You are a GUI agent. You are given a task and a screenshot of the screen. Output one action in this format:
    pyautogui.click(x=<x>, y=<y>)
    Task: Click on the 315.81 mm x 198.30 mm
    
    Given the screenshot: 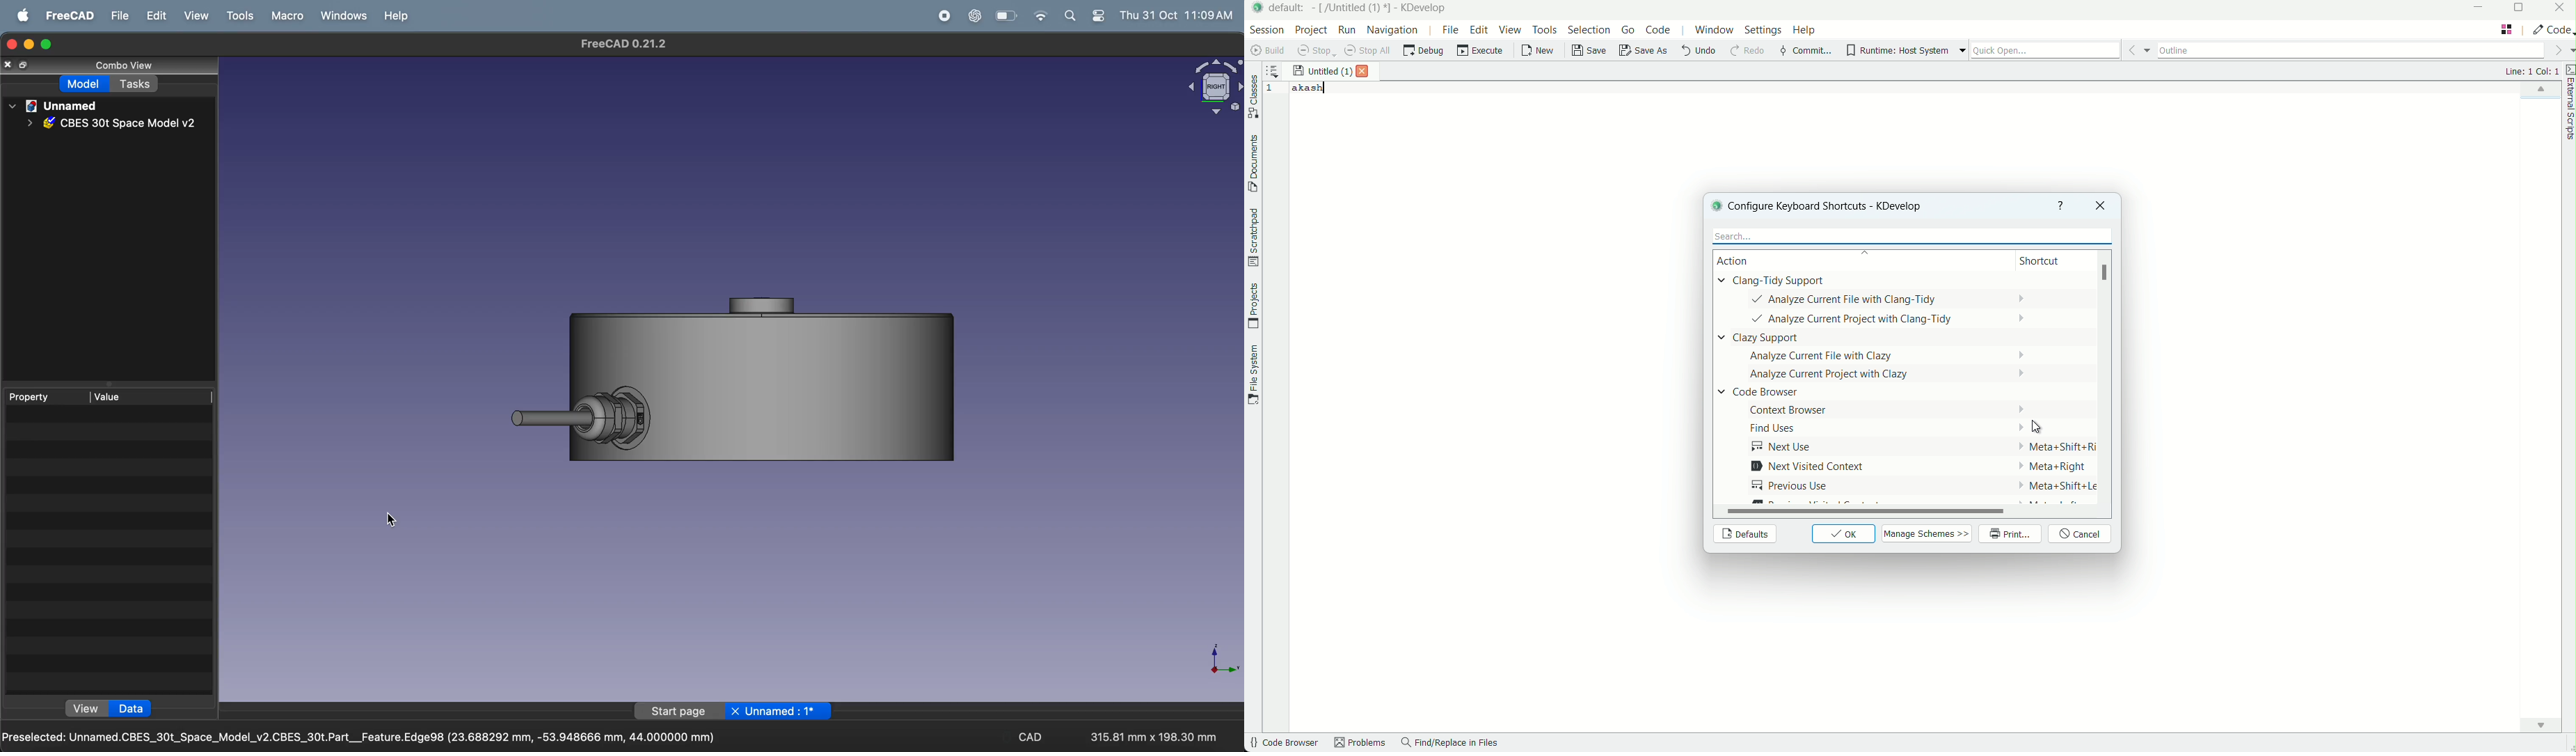 What is the action you would take?
    pyautogui.click(x=1156, y=738)
    